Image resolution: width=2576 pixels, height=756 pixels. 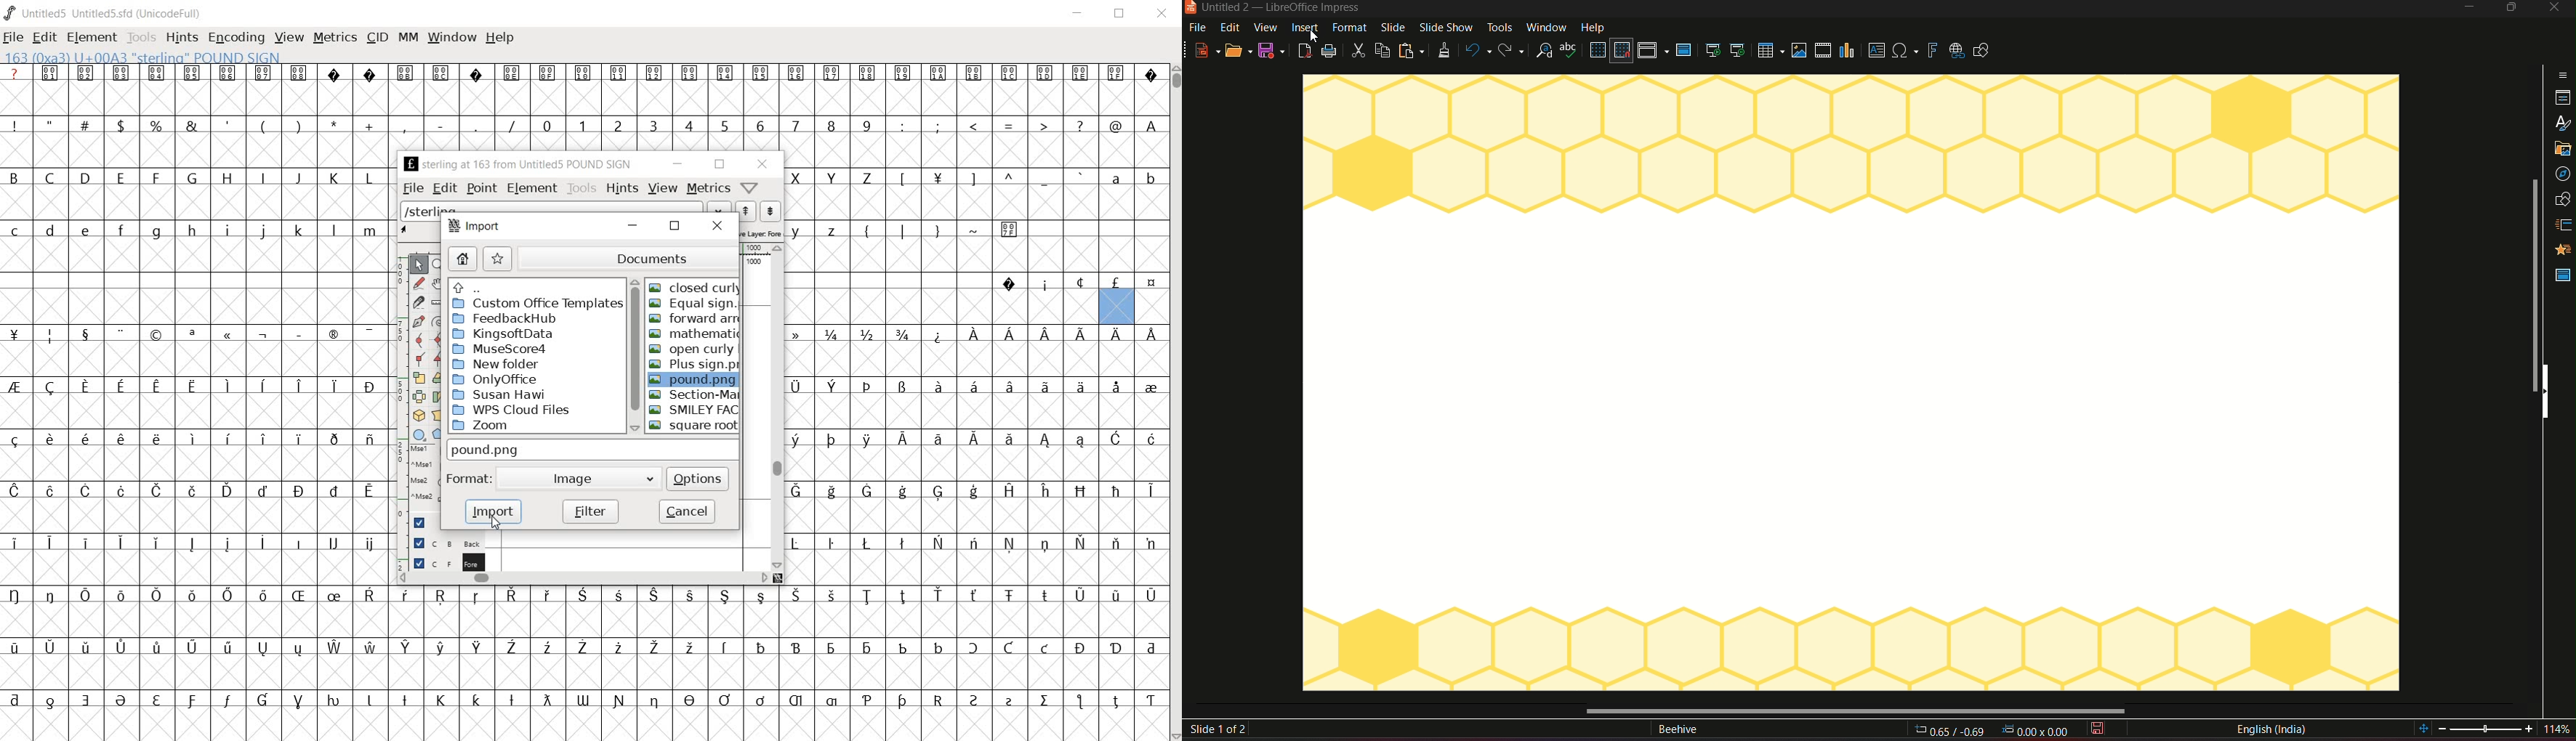 I want to click on file, so click(x=1200, y=28).